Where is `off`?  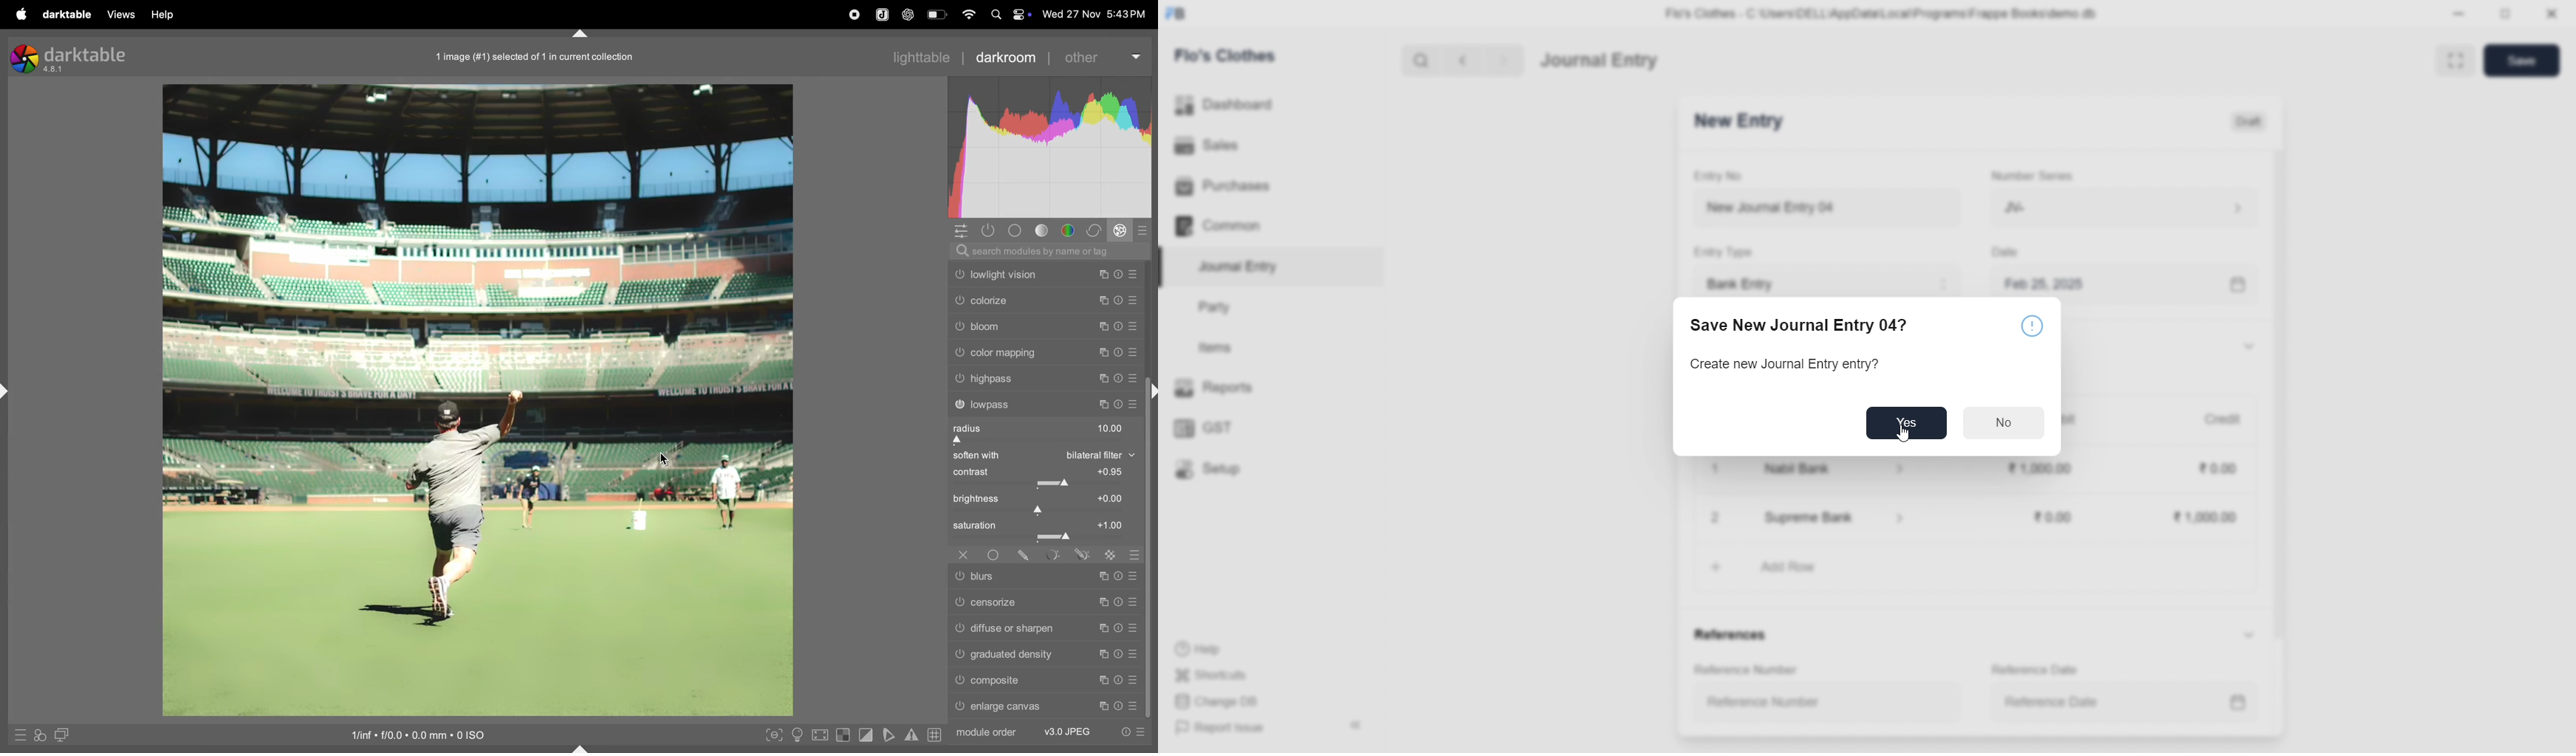
off is located at coordinates (961, 555).